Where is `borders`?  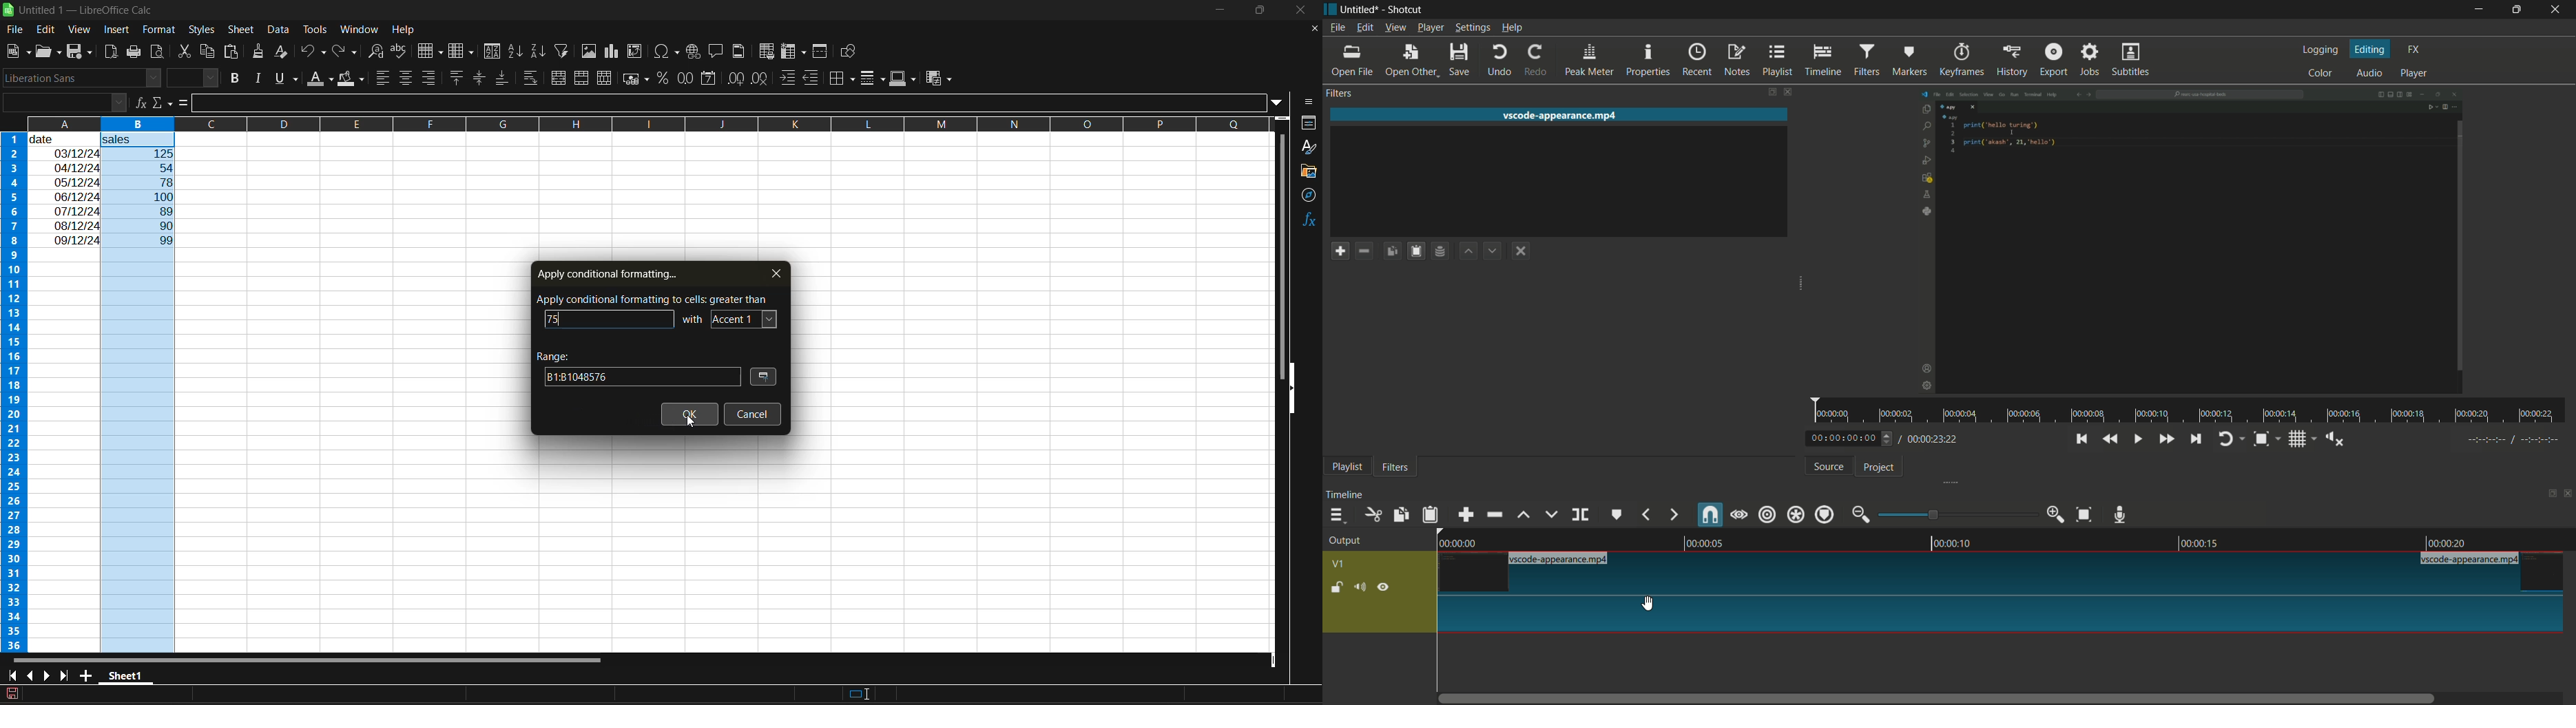 borders is located at coordinates (845, 78).